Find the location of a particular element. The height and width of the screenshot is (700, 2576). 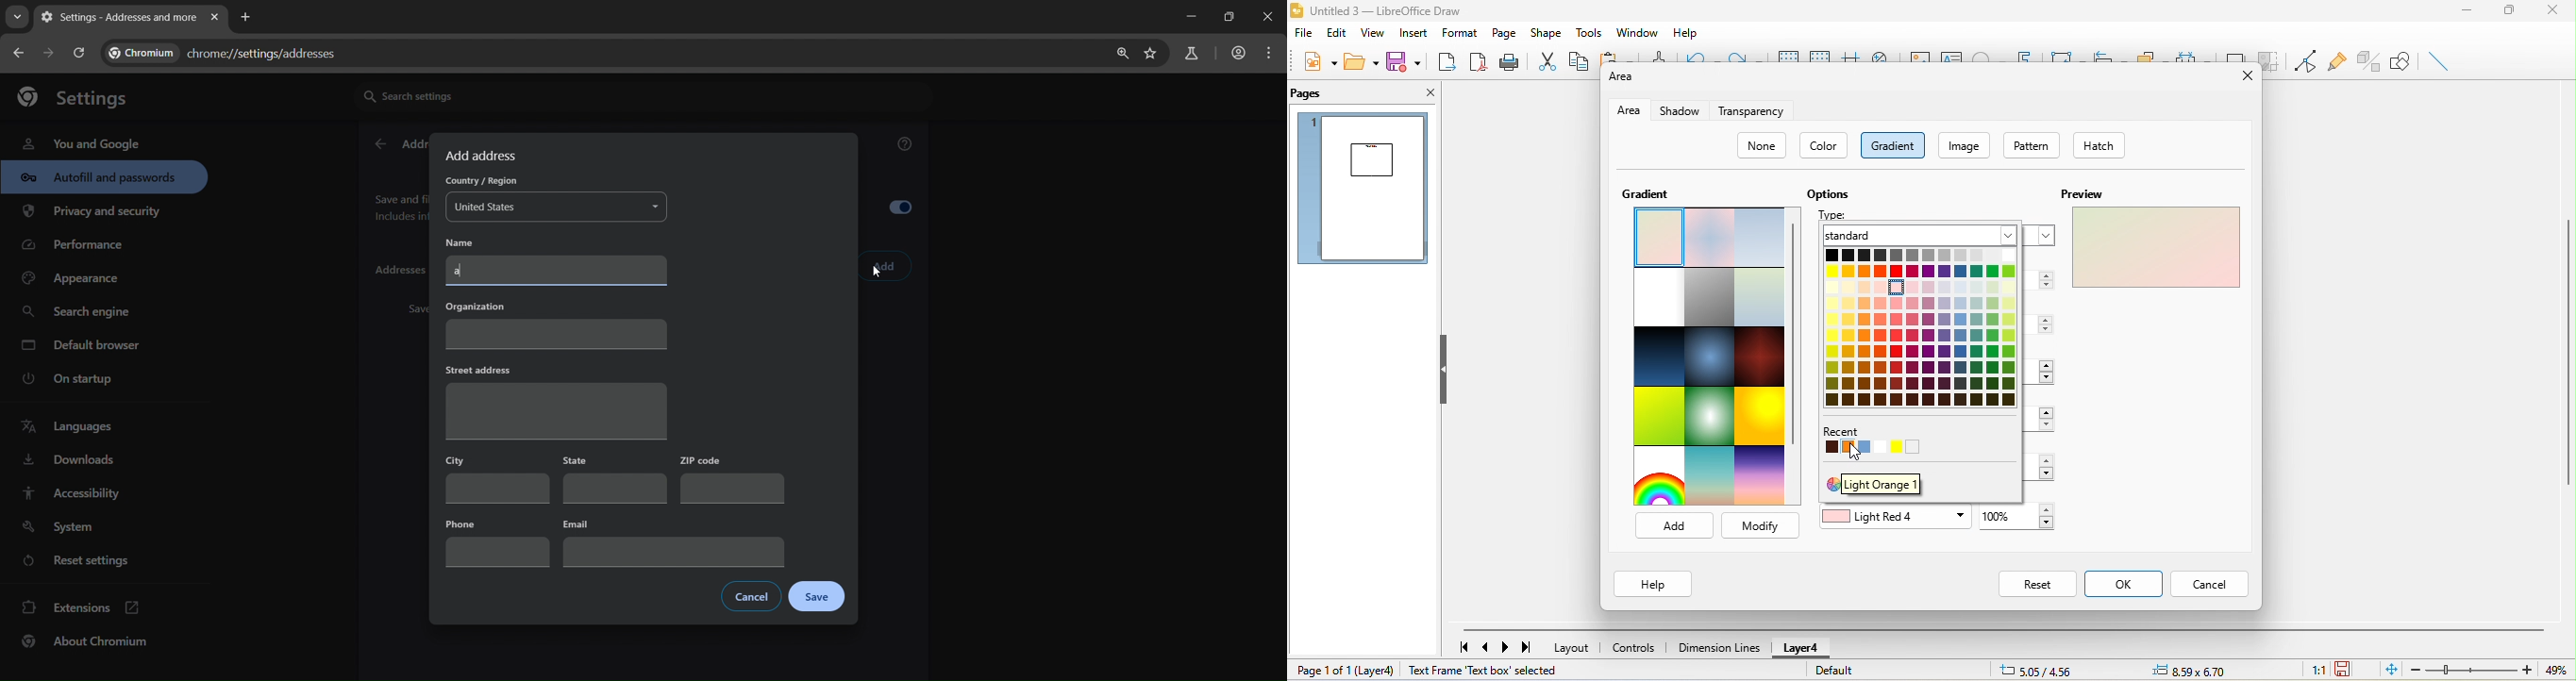

dimension line is located at coordinates (1717, 646).